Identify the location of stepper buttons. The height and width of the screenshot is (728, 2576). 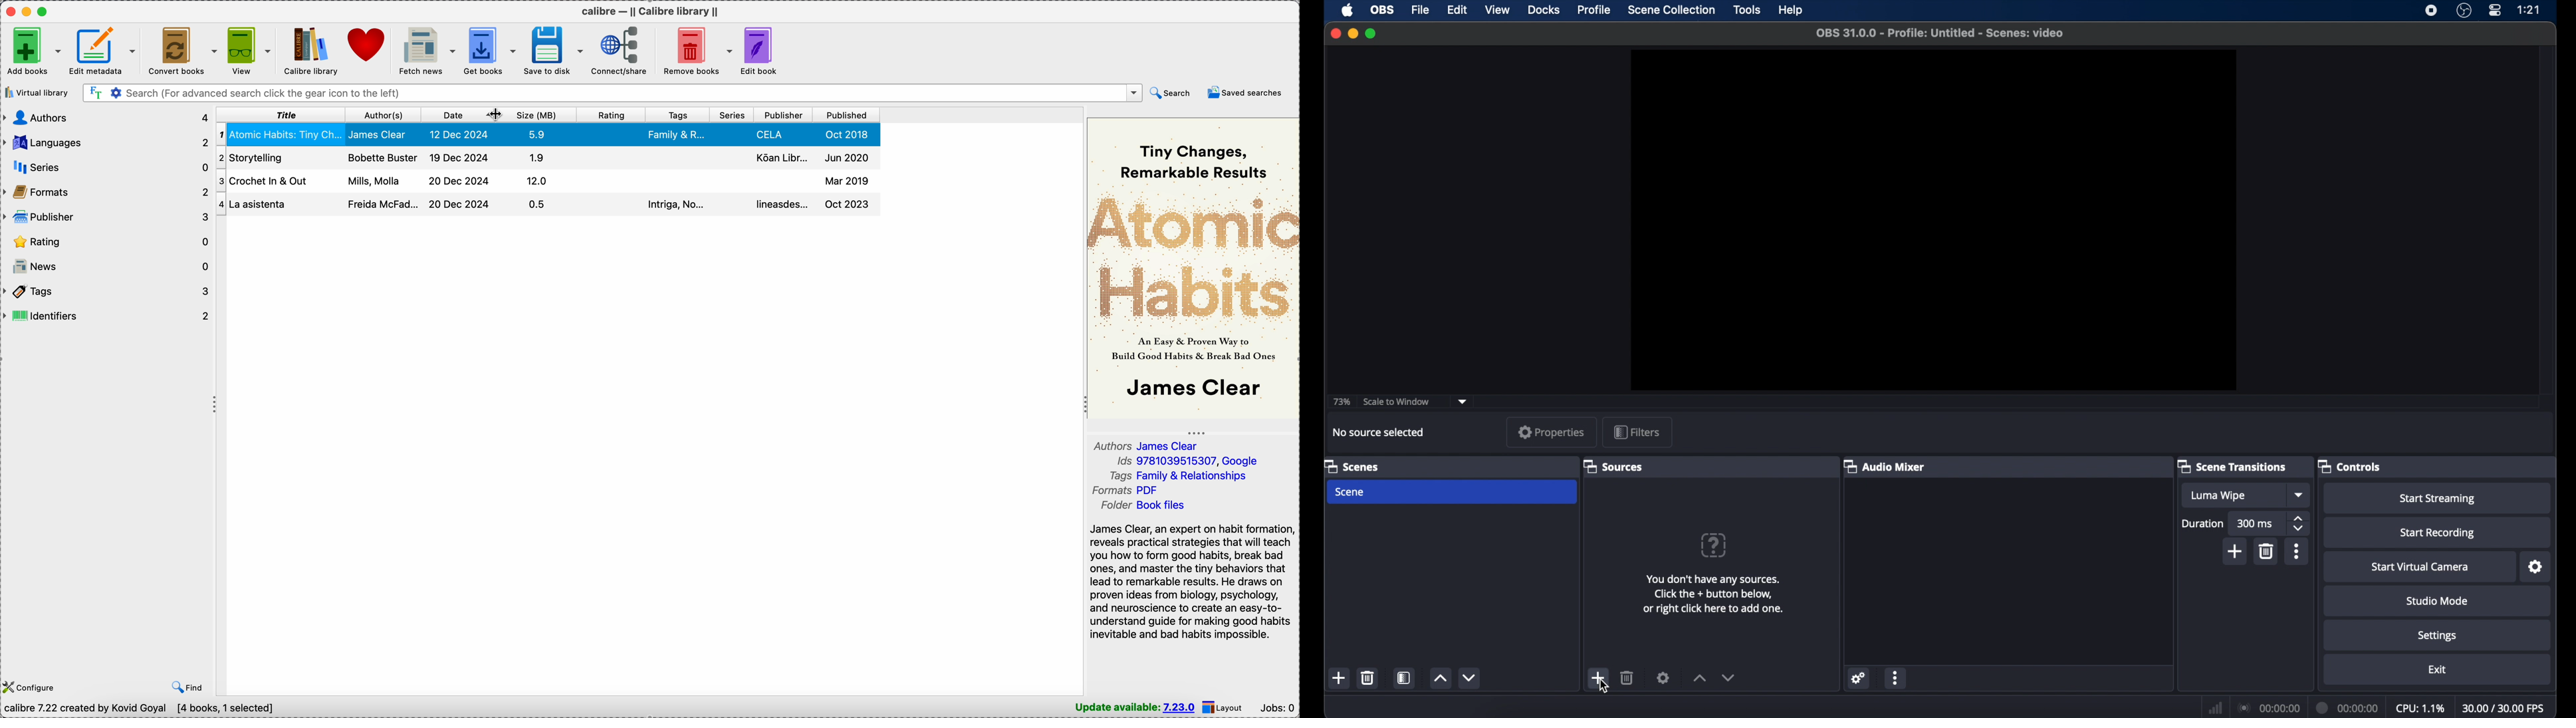
(2299, 524).